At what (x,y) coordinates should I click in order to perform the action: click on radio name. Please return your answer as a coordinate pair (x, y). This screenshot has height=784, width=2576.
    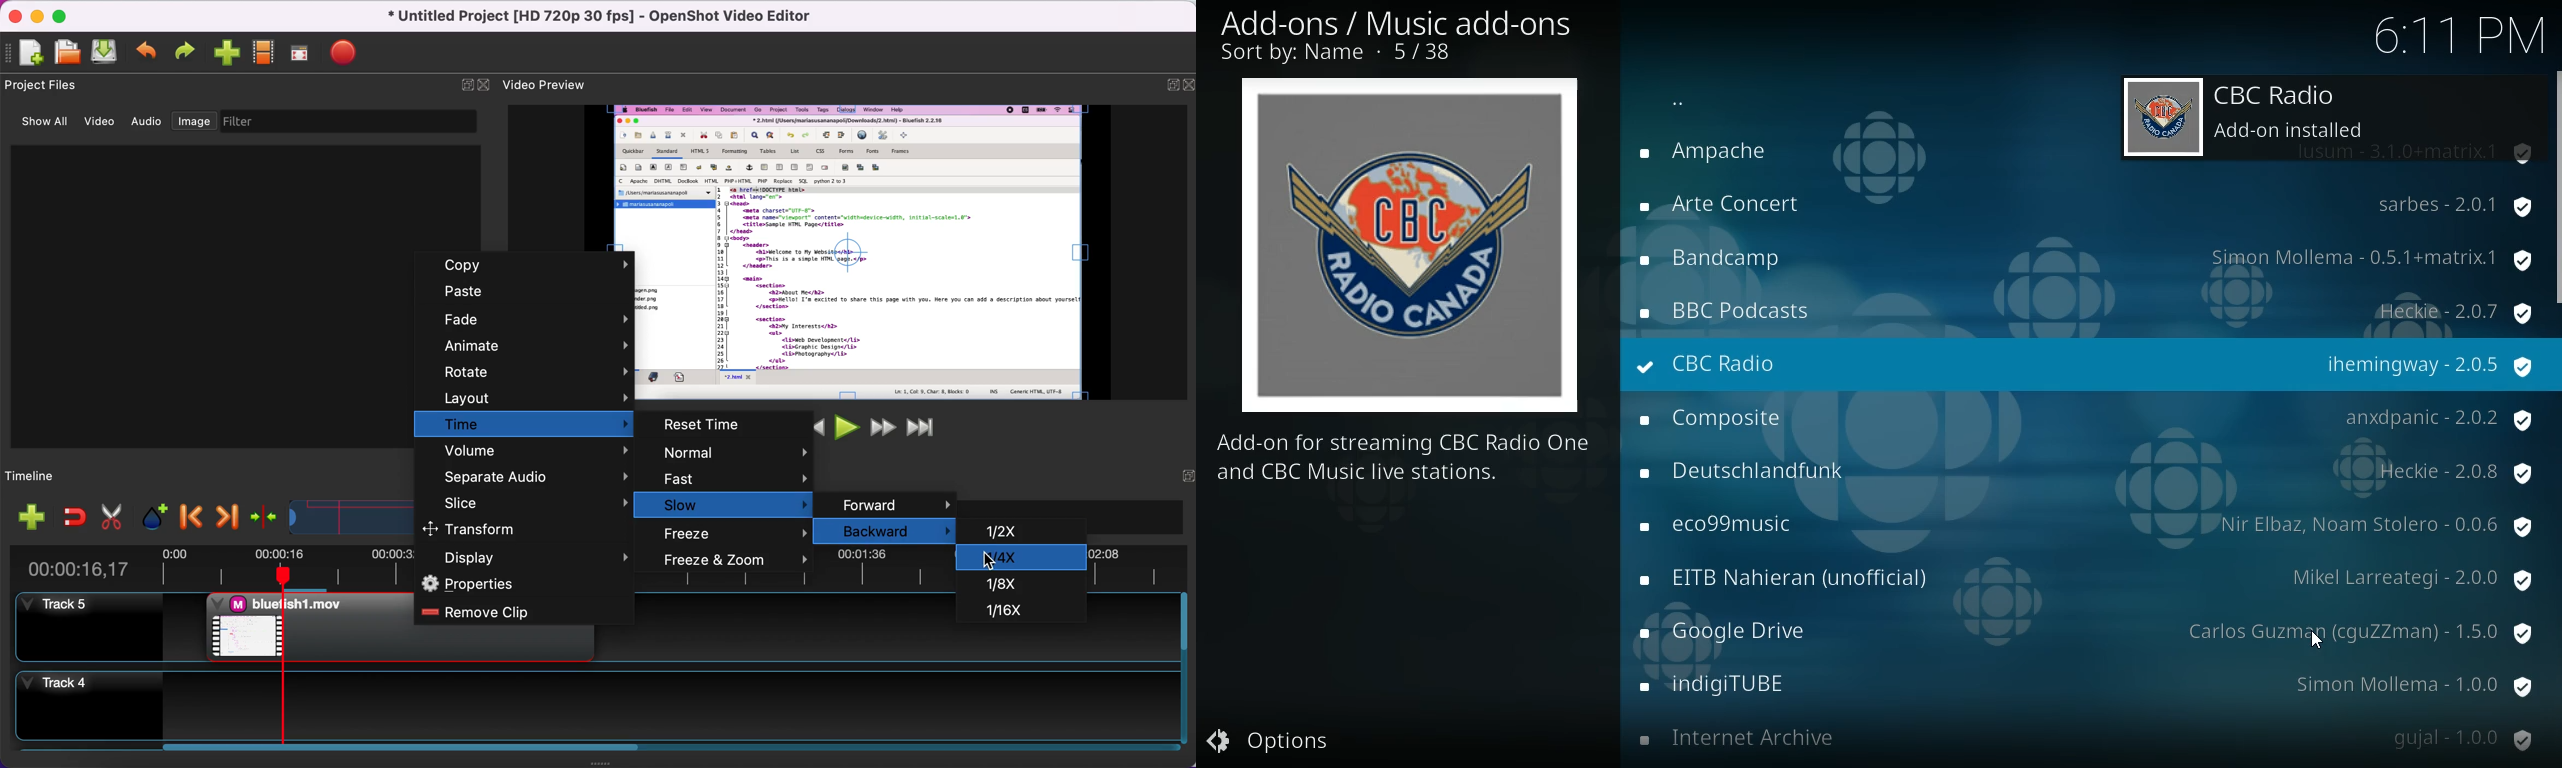
    Looking at the image, I should click on (1710, 151).